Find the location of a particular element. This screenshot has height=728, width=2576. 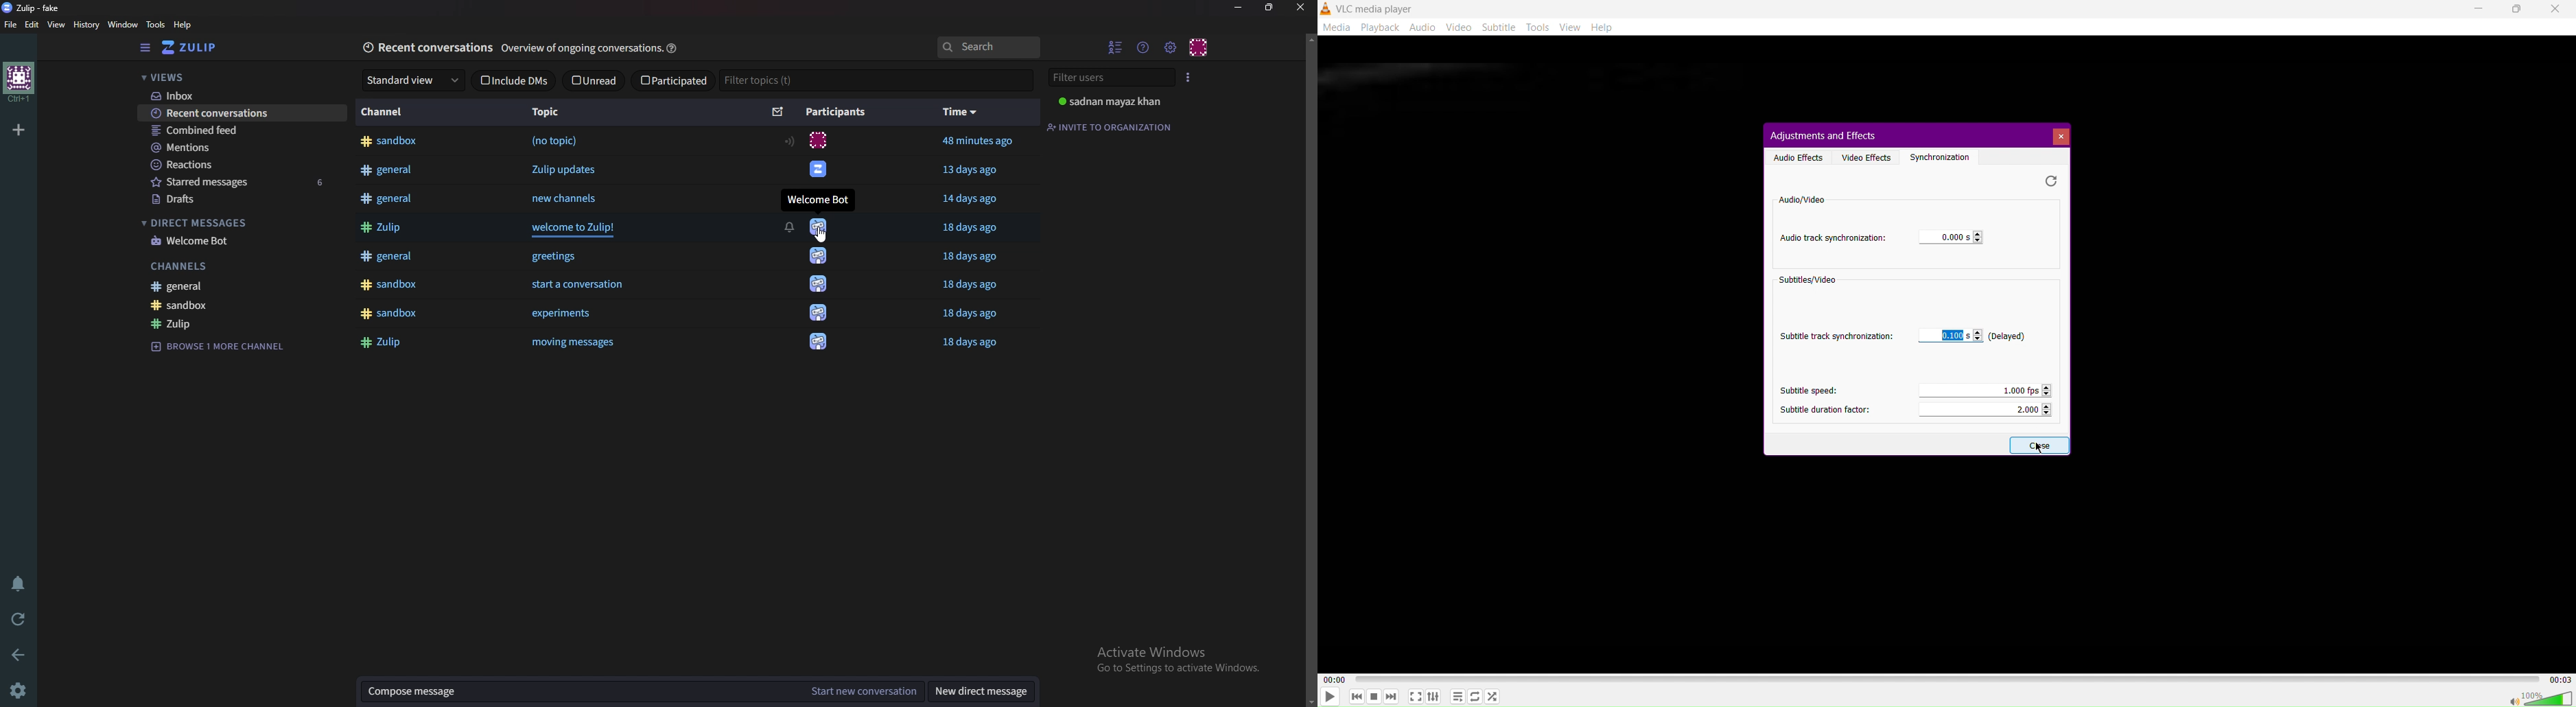

# general is located at coordinates (388, 255).